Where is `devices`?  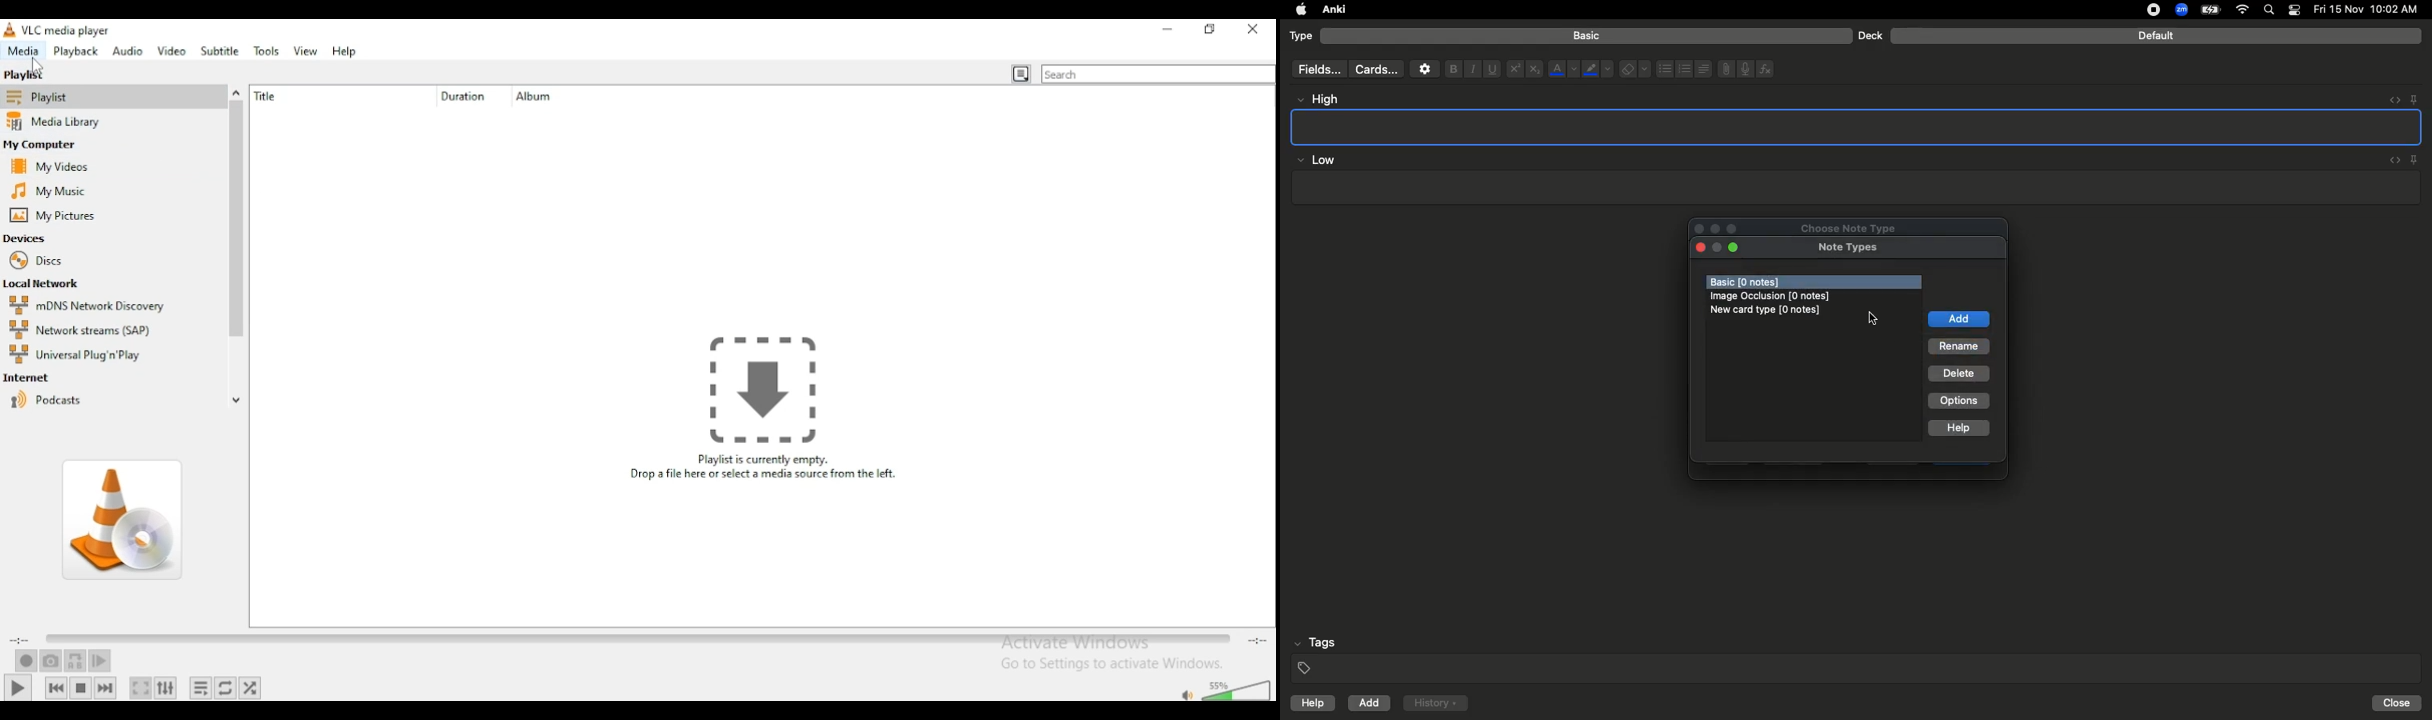 devices is located at coordinates (28, 239).